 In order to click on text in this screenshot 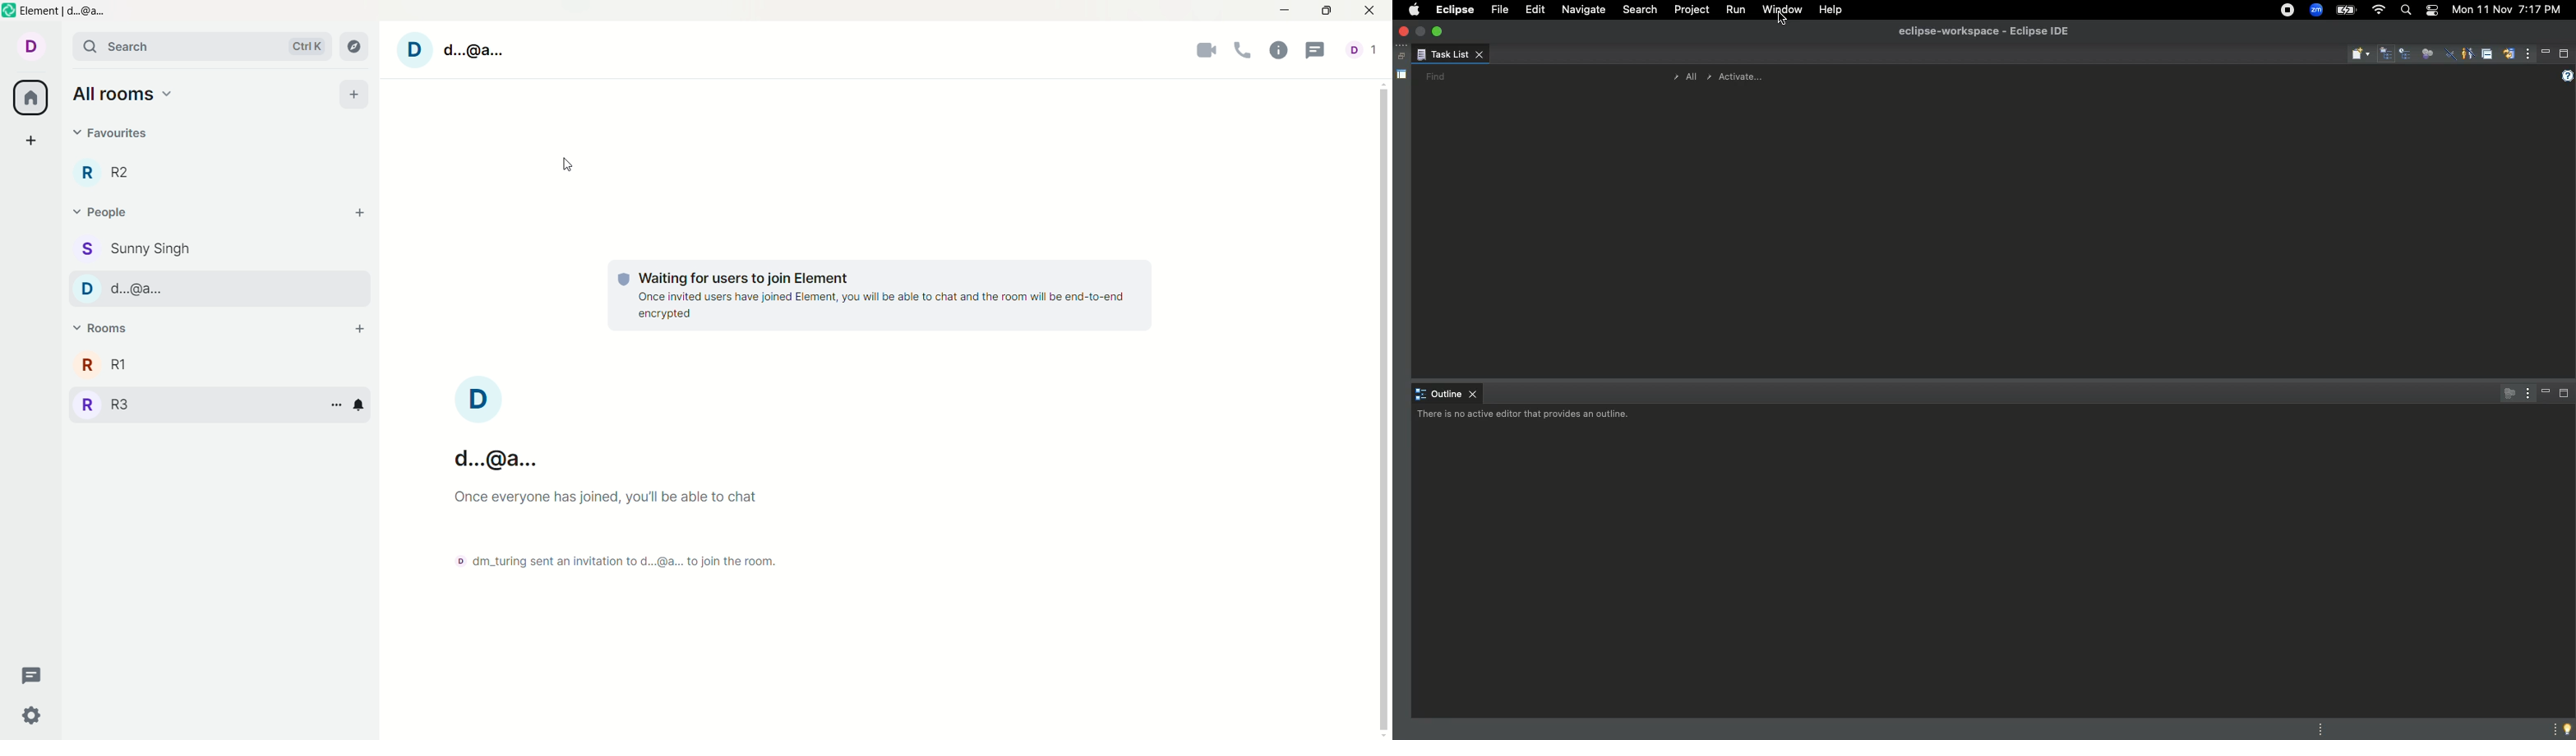, I will do `click(619, 529)`.